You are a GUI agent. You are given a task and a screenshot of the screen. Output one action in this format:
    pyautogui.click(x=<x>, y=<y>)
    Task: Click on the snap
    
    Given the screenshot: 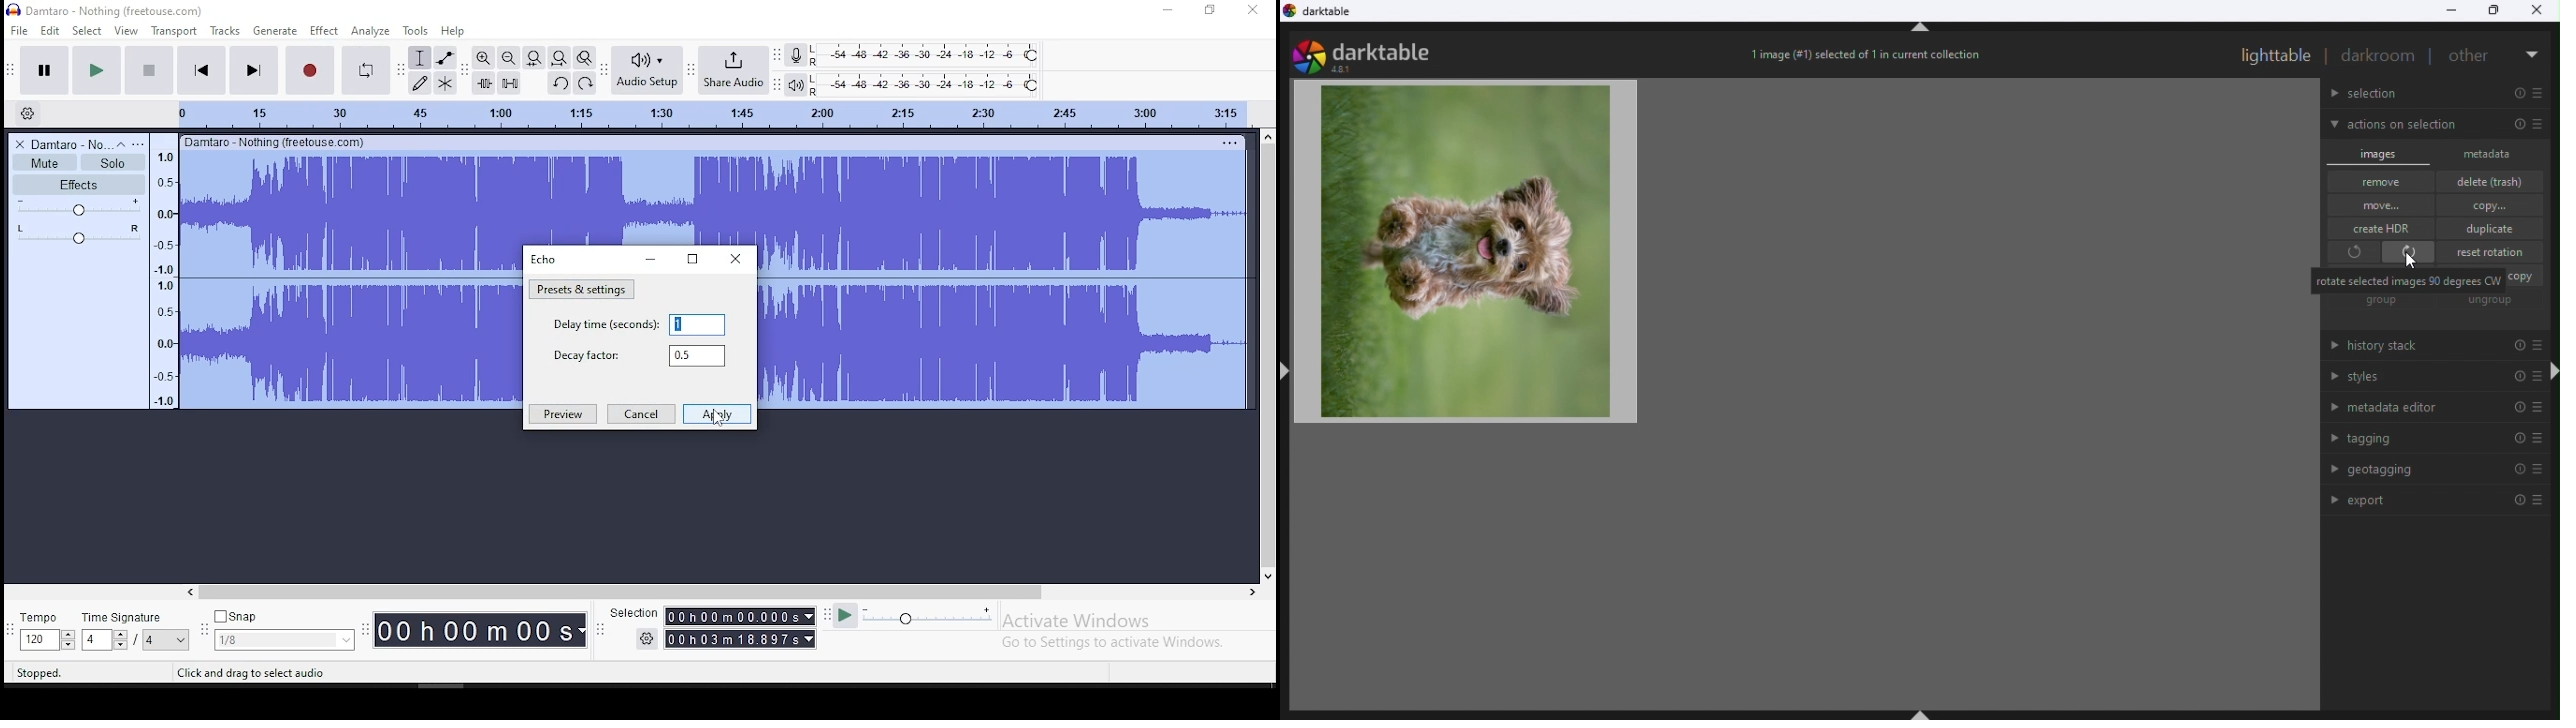 What is the action you would take?
    pyautogui.click(x=285, y=615)
    